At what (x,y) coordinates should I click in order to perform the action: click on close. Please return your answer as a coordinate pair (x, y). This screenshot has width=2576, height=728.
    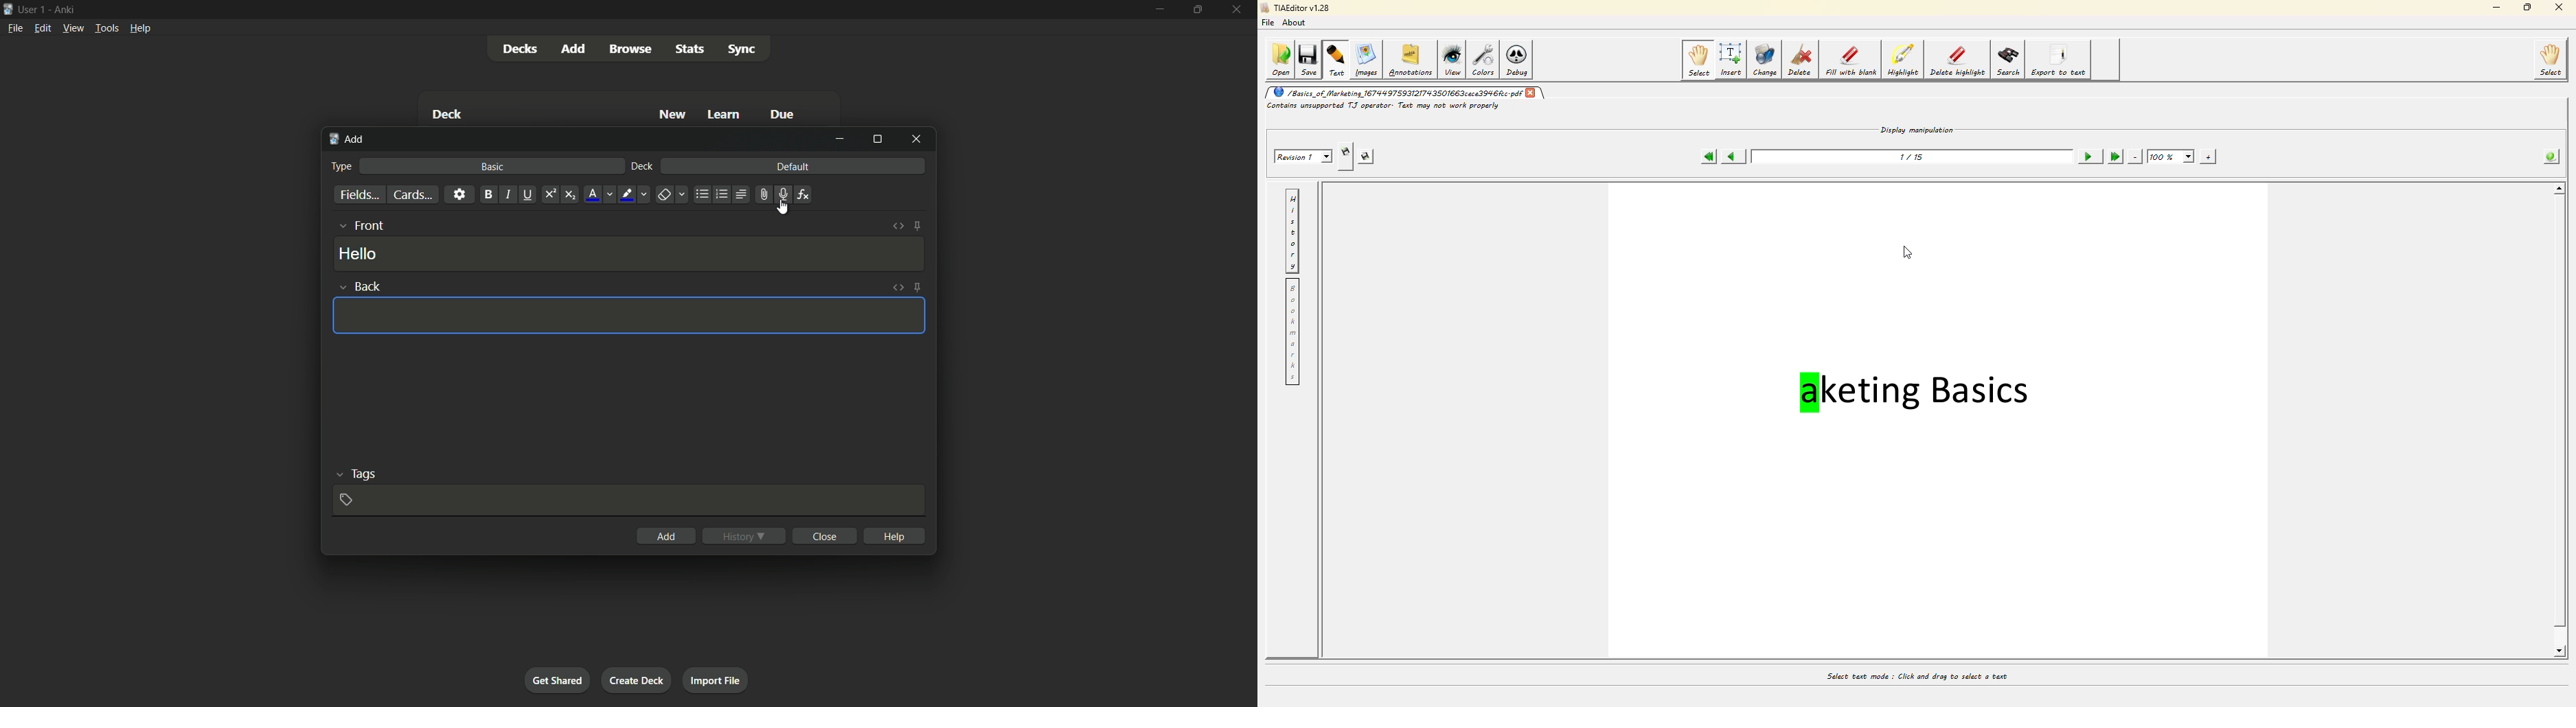
    Looking at the image, I should click on (827, 535).